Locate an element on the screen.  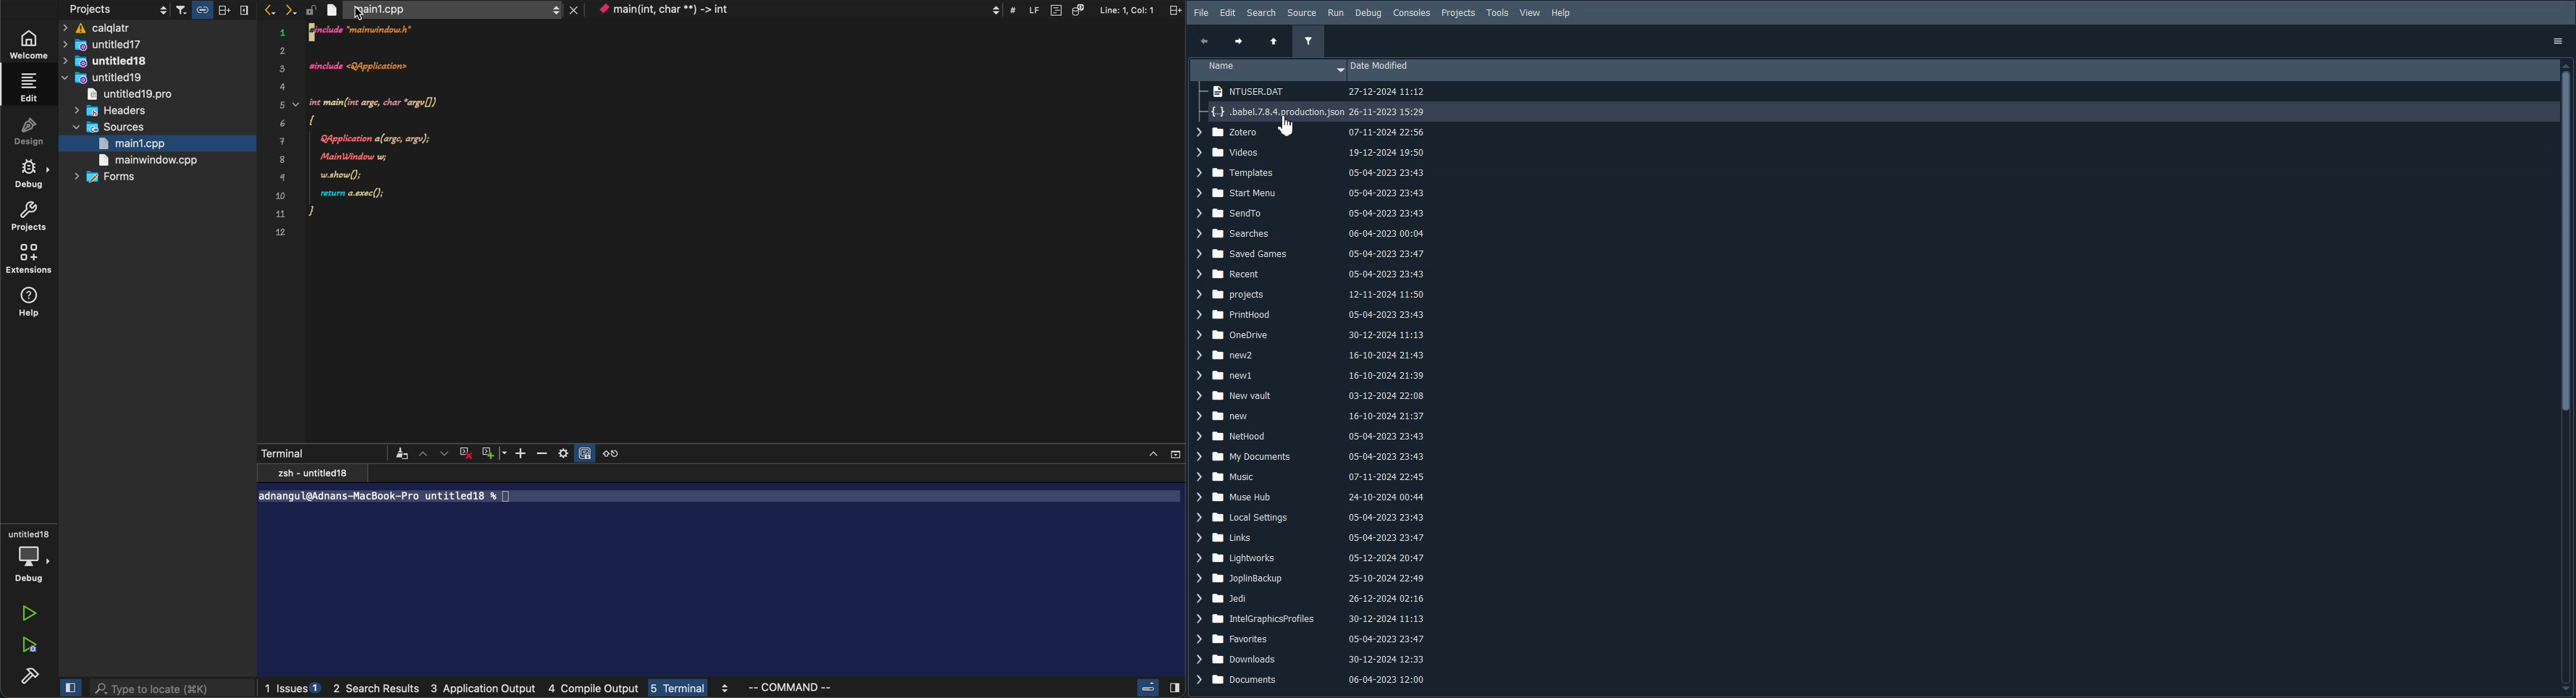
run is located at coordinates (29, 615).